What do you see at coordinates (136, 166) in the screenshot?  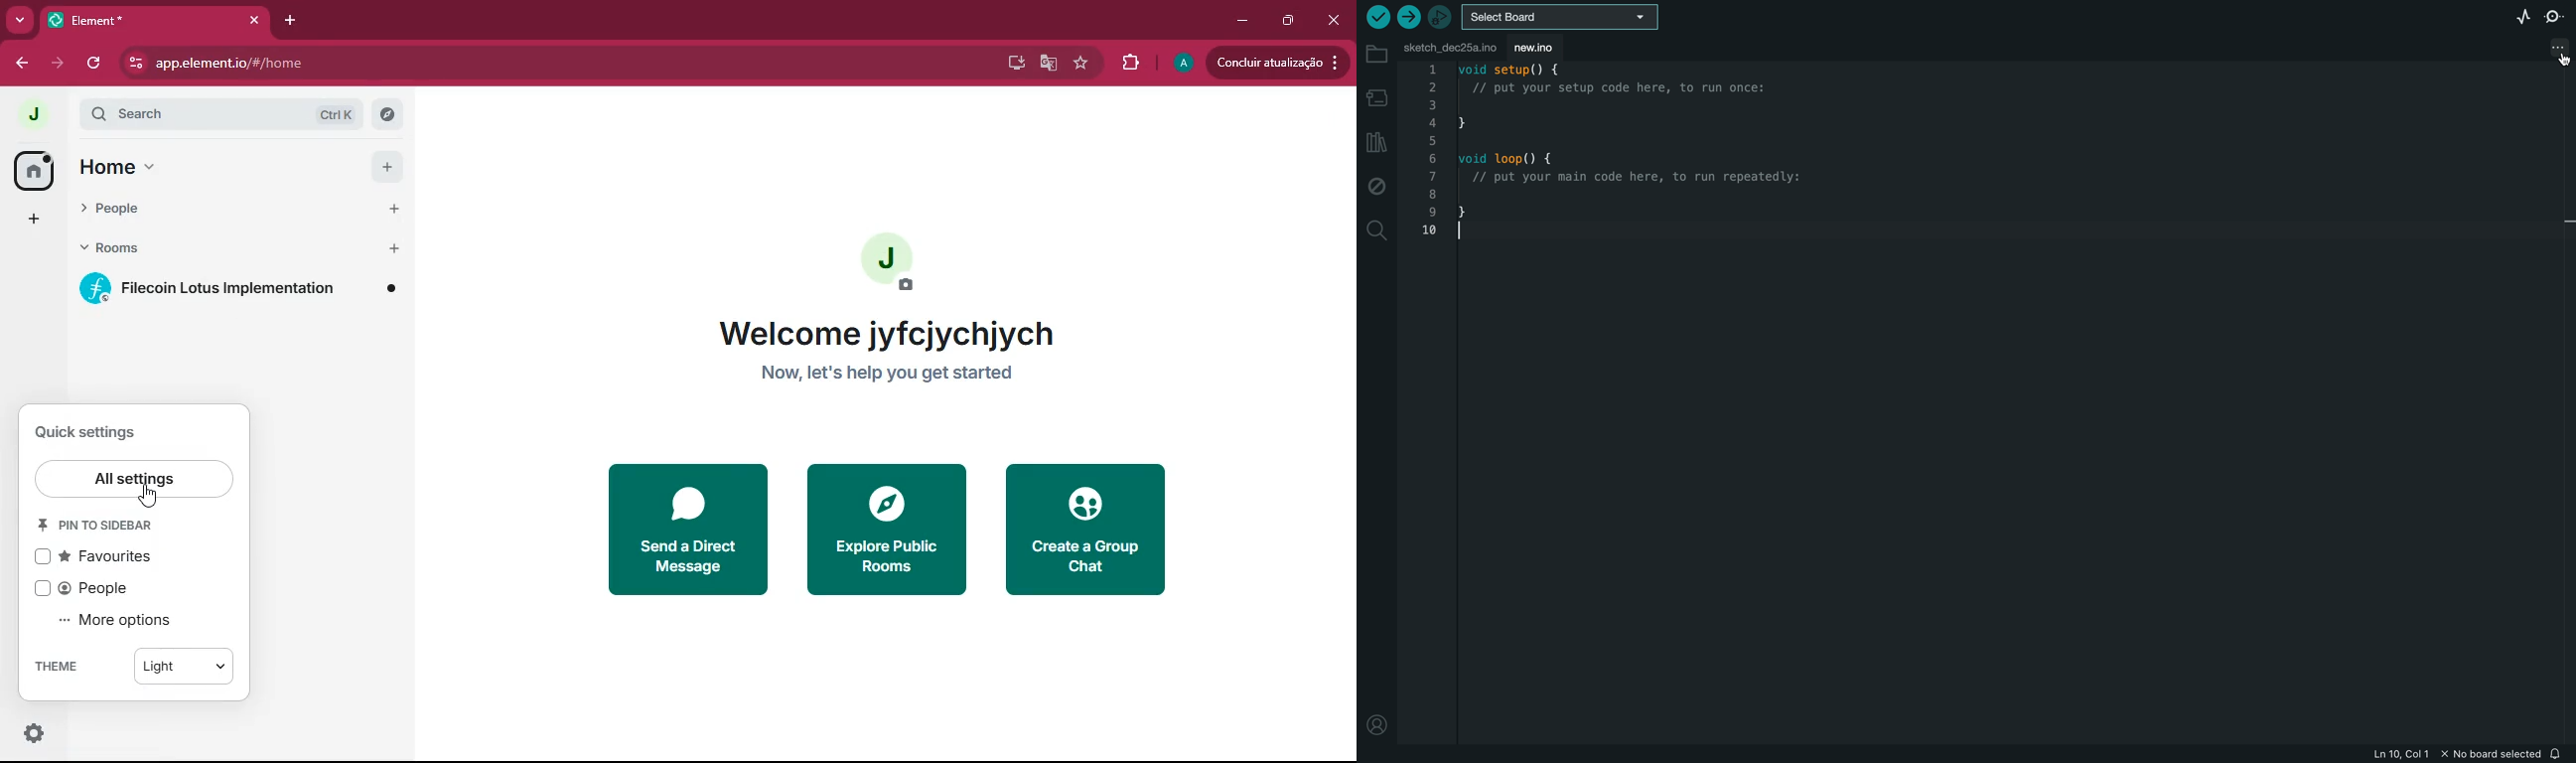 I see `home` at bounding box center [136, 166].